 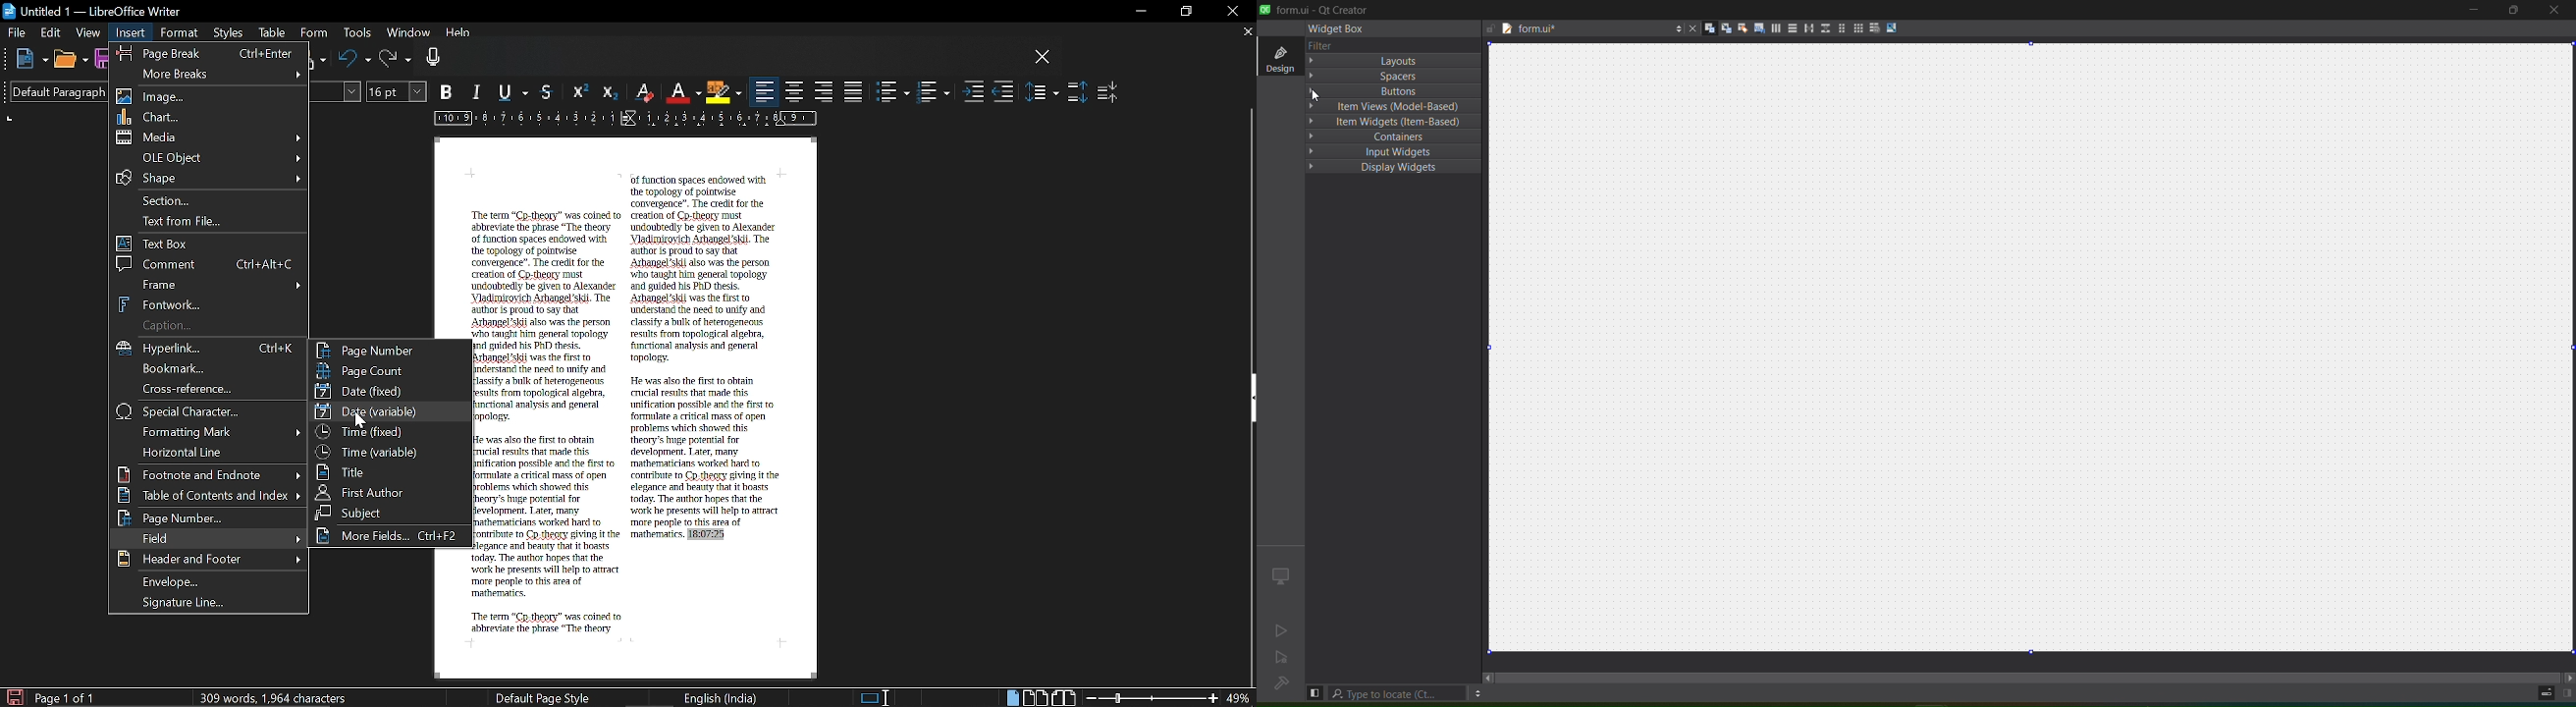 I want to click on Horizontal line, so click(x=206, y=452).